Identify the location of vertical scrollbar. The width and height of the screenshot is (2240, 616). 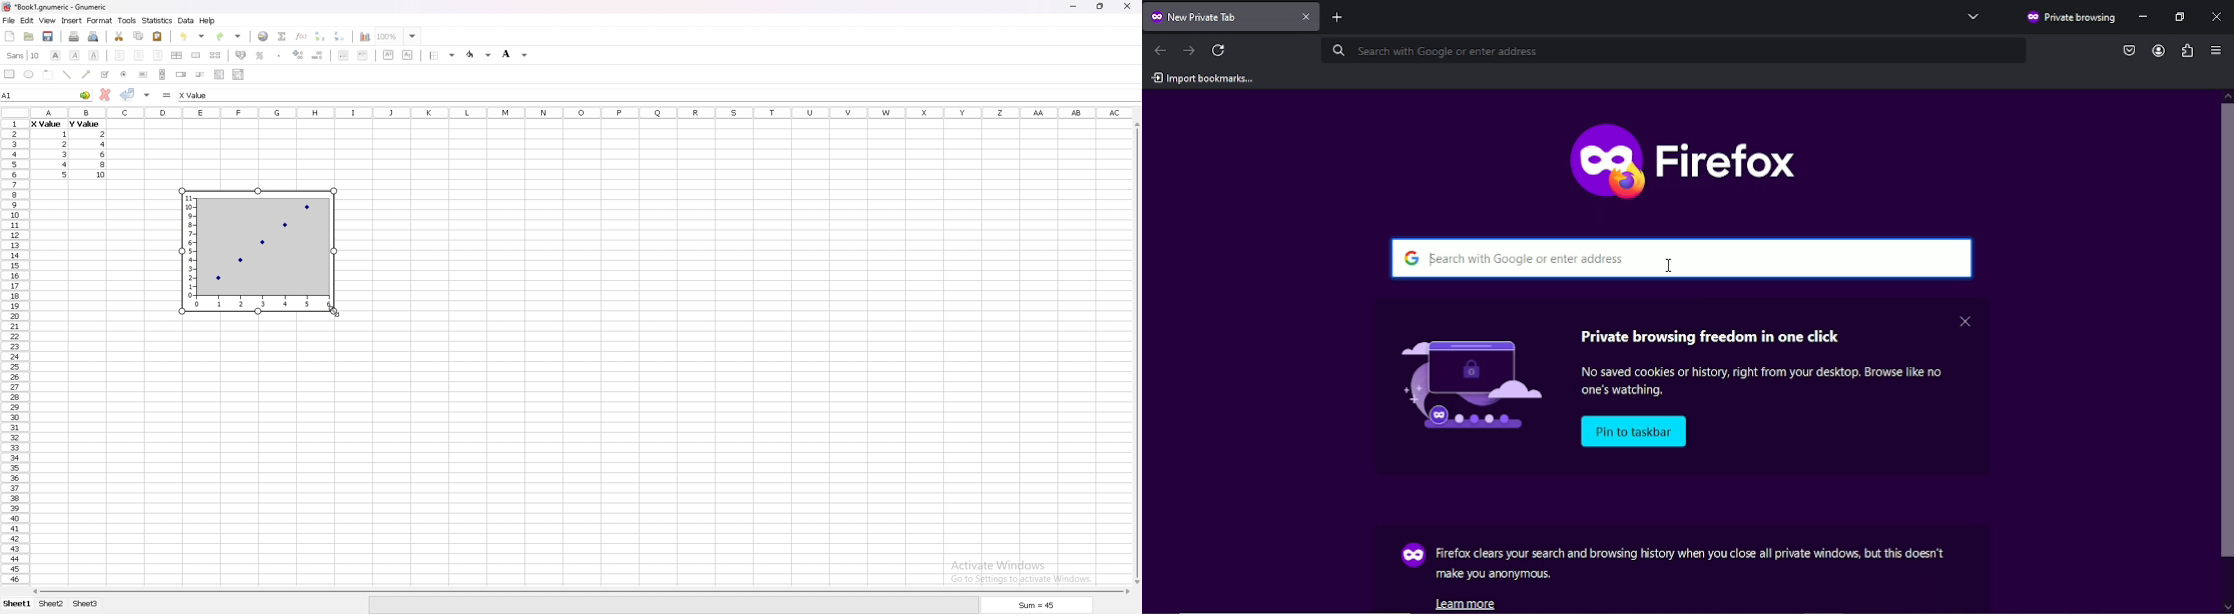
(2227, 356).